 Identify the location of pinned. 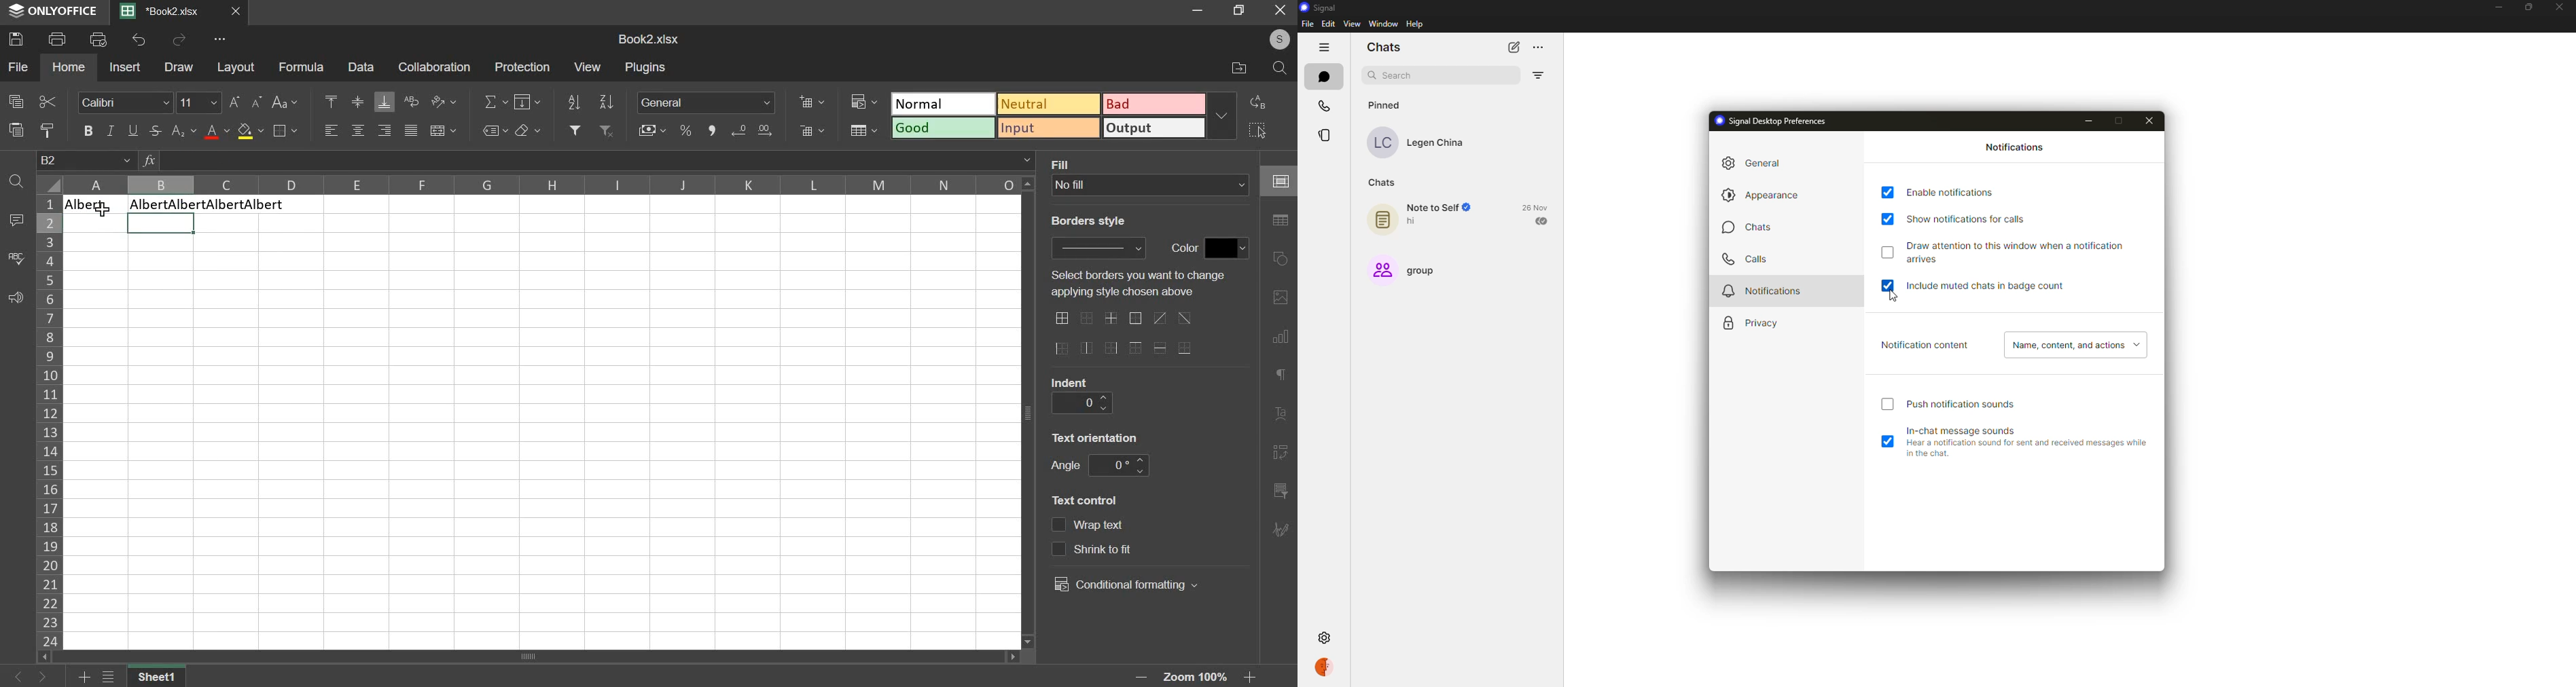
(1384, 104).